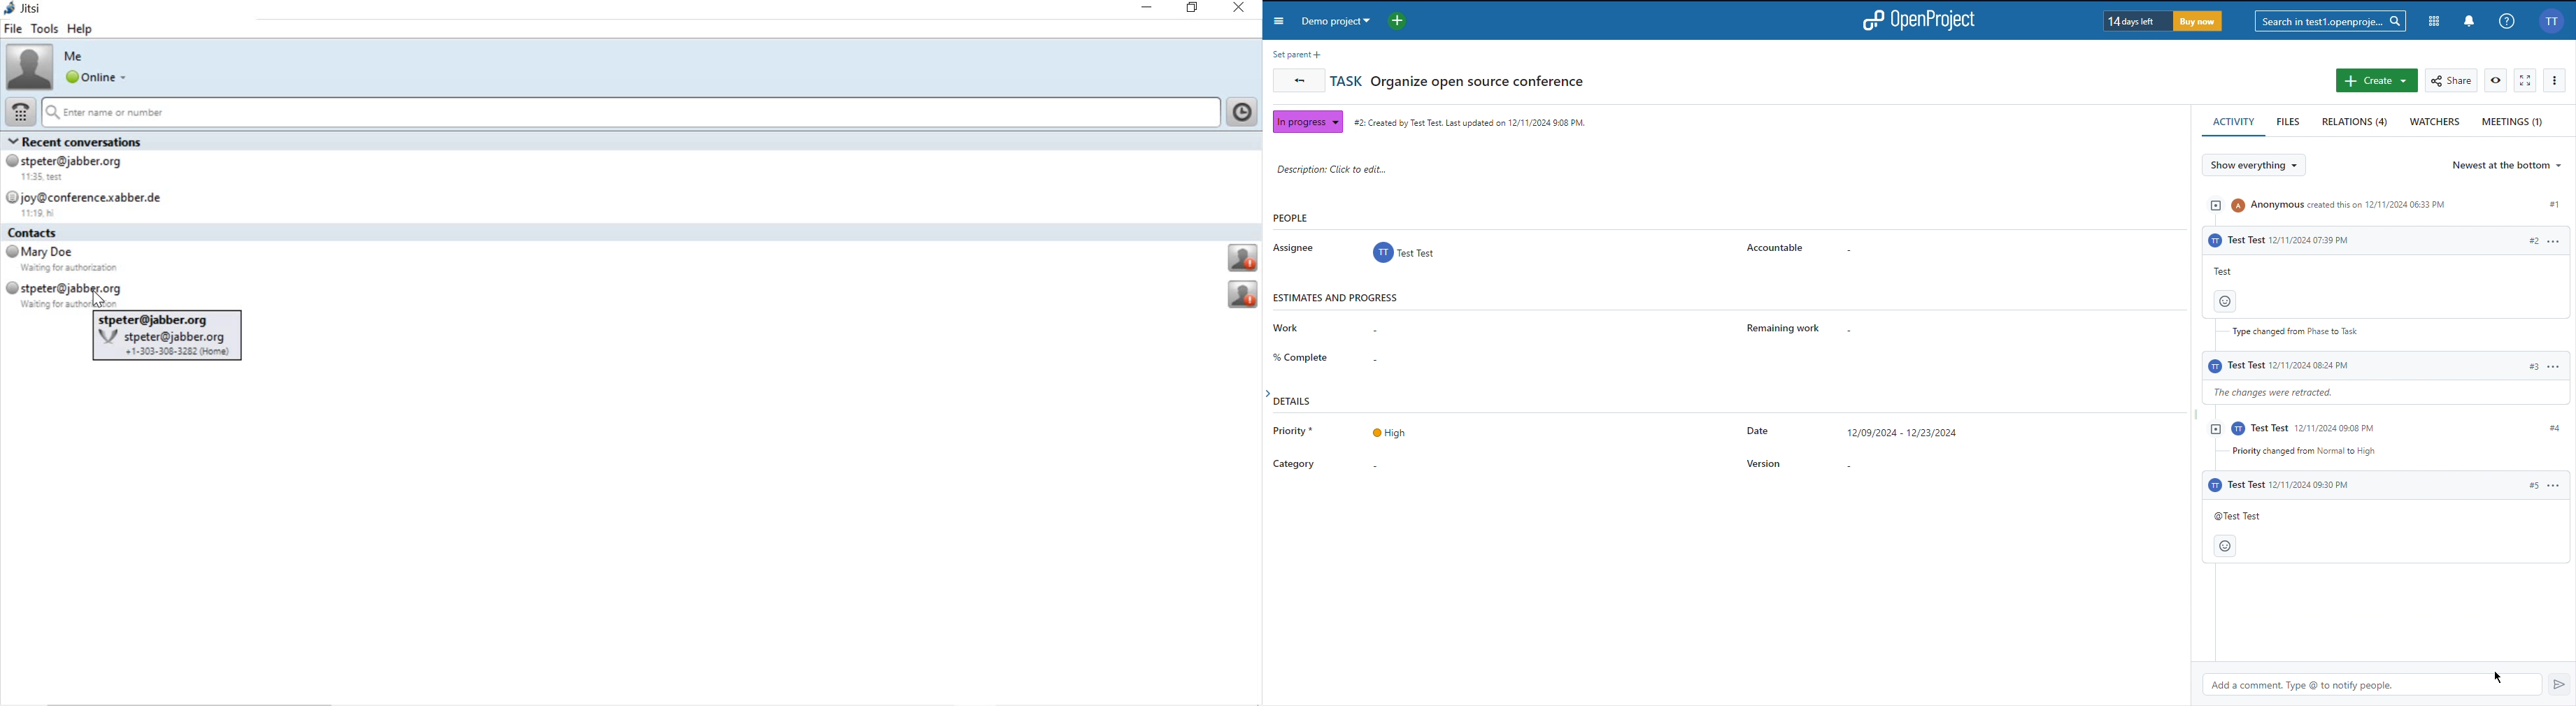 This screenshot has height=728, width=2576. Describe the element at coordinates (101, 298) in the screenshot. I see `cursor` at that location.